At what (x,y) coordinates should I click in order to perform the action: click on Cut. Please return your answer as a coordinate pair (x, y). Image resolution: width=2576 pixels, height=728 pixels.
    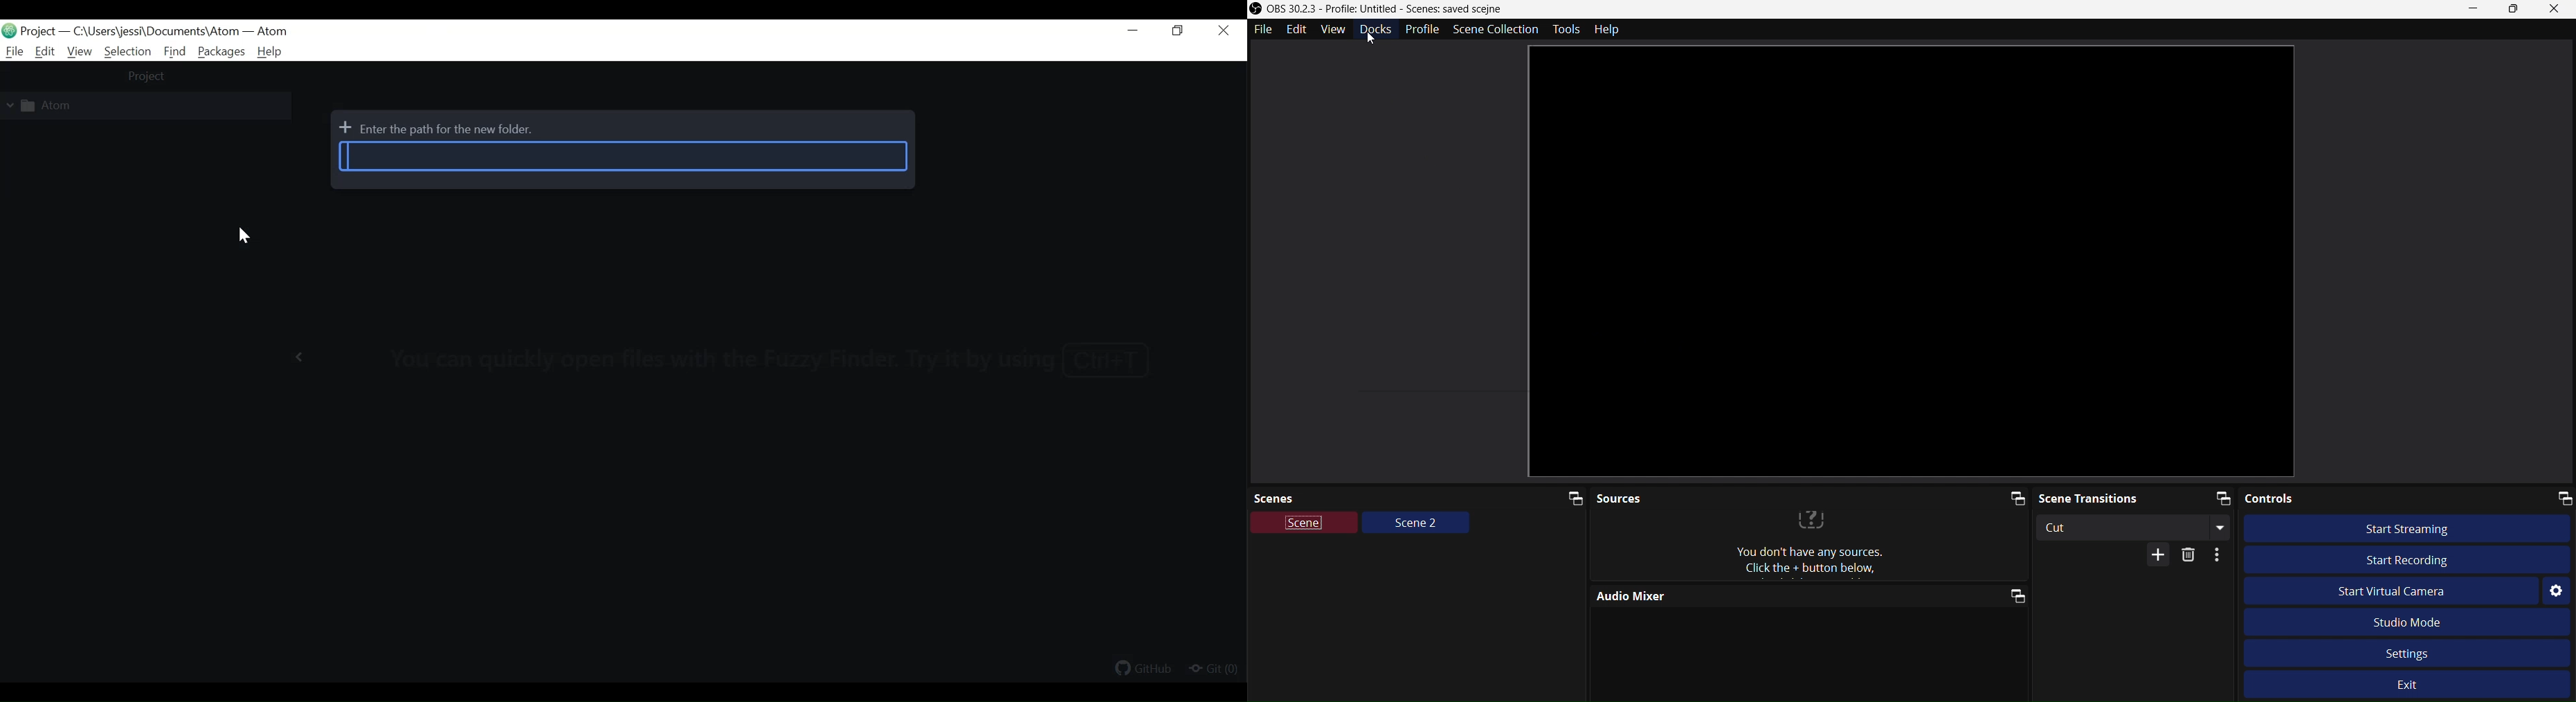
    Looking at the image, I should click on (2122, 527).